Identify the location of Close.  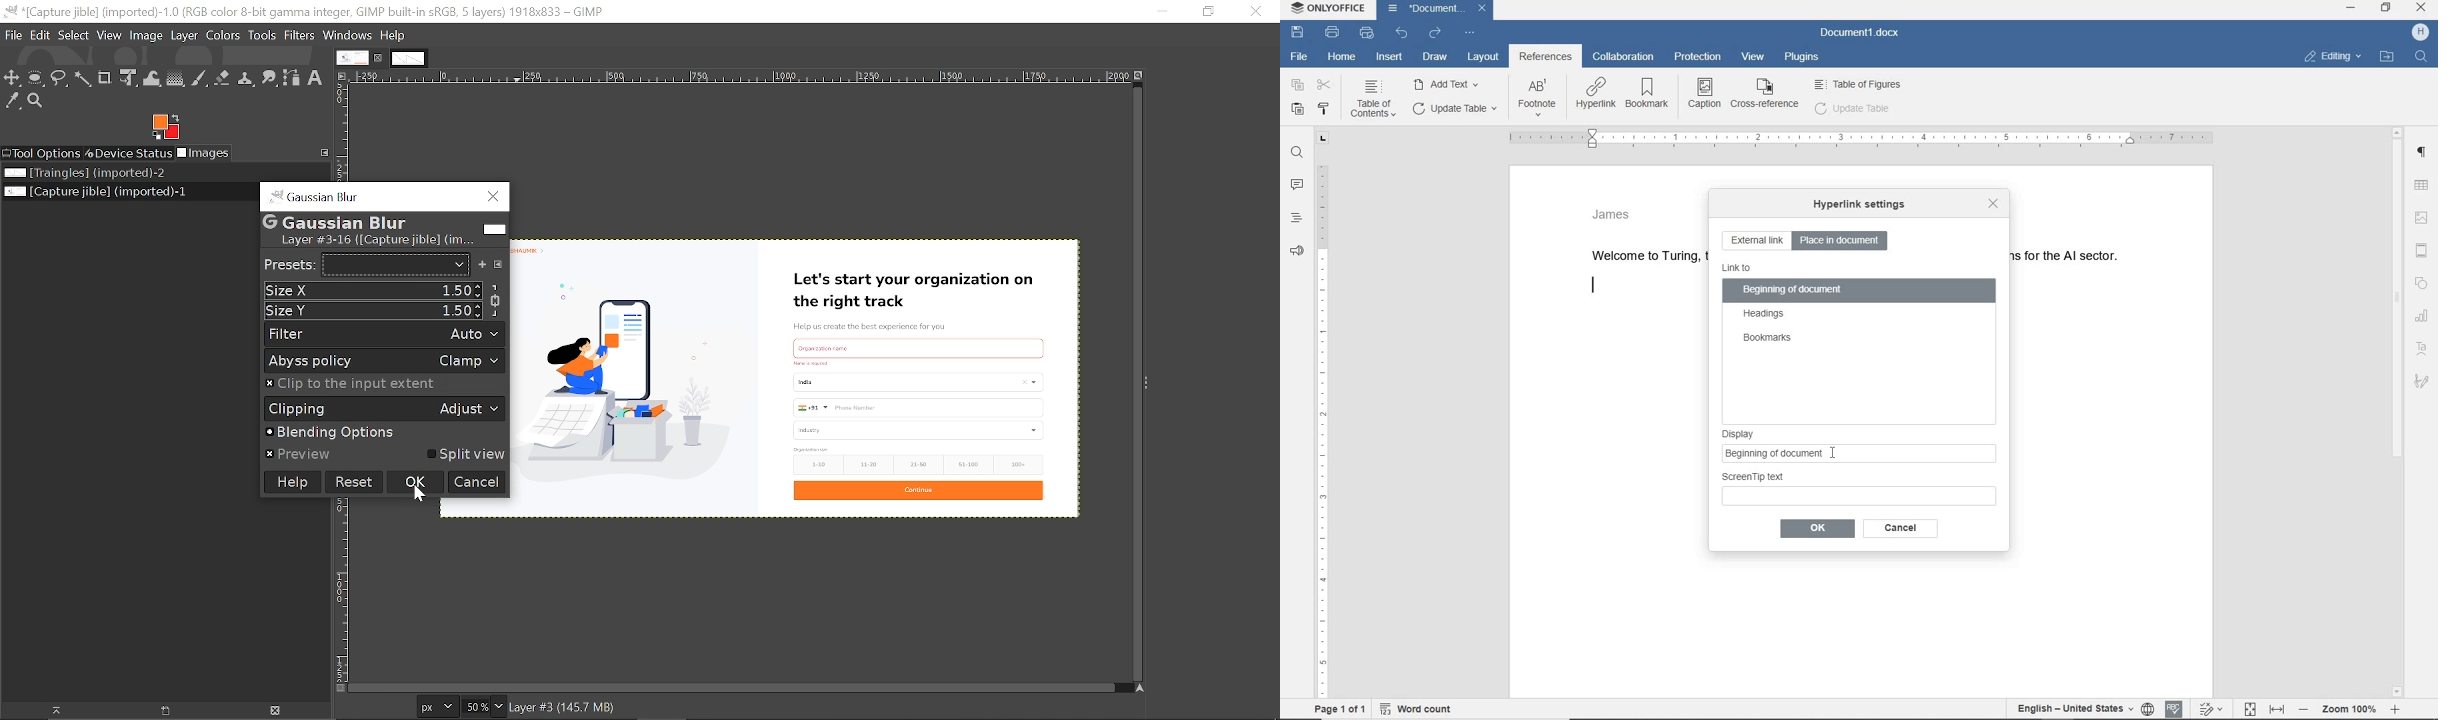
(494, 196).